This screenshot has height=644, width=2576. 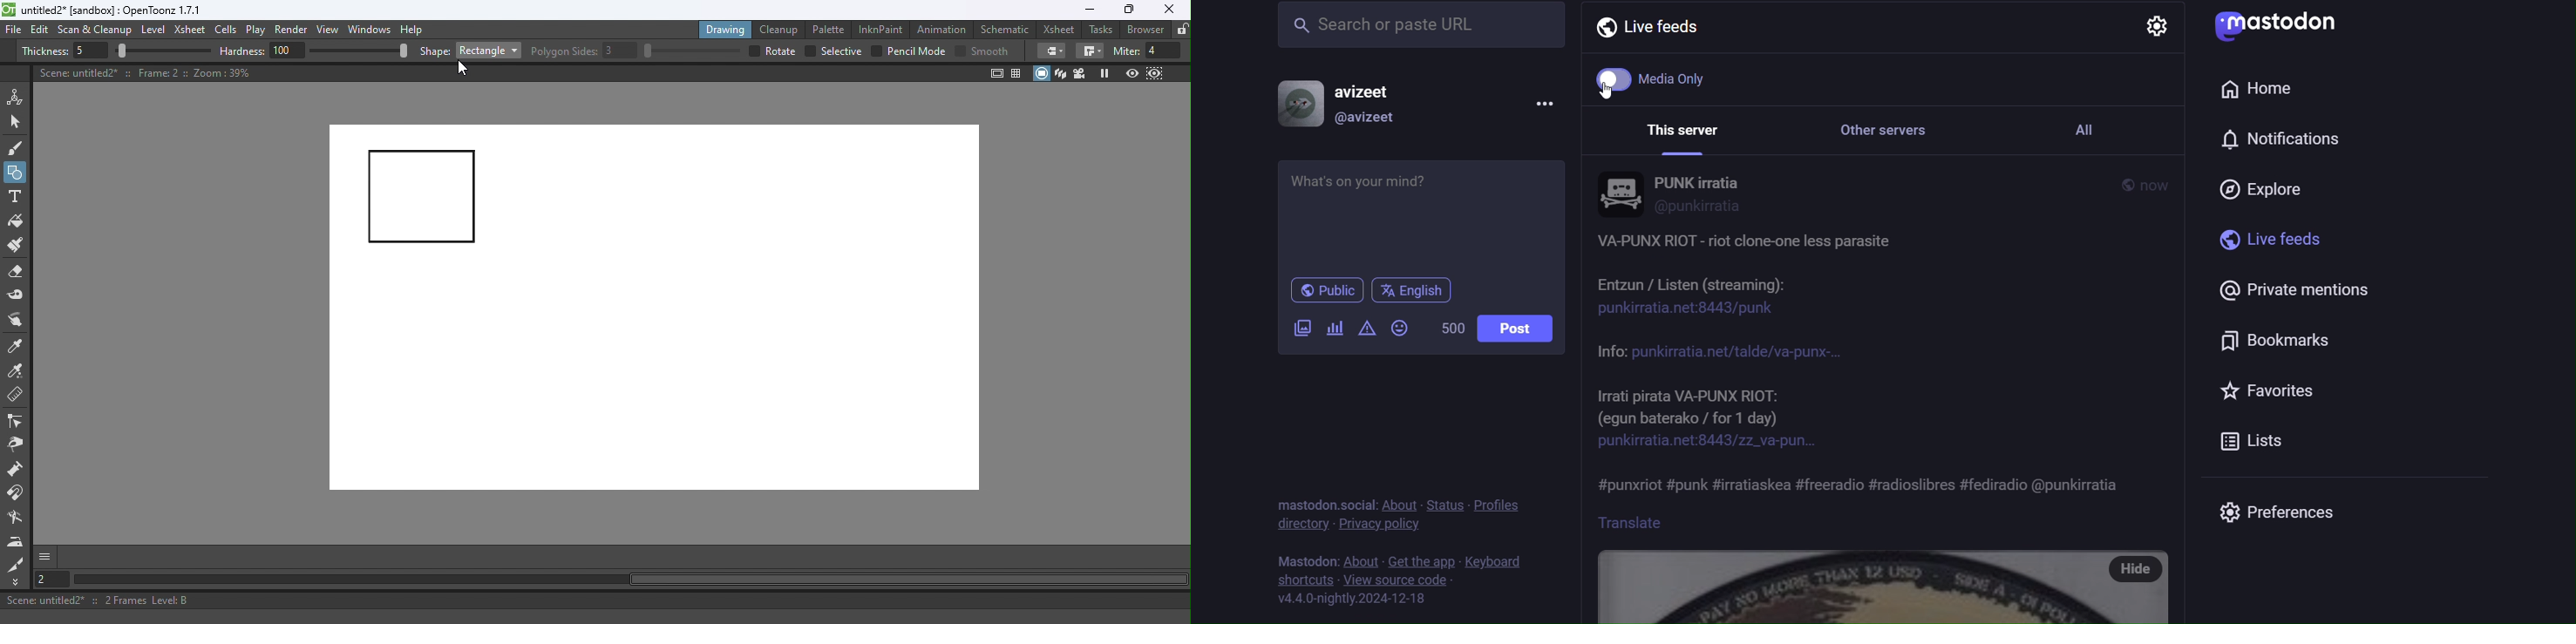 What do you see at coordinates (1302, 527) in the screenshot?
I see `directory` at bounding box center [1302, 527].